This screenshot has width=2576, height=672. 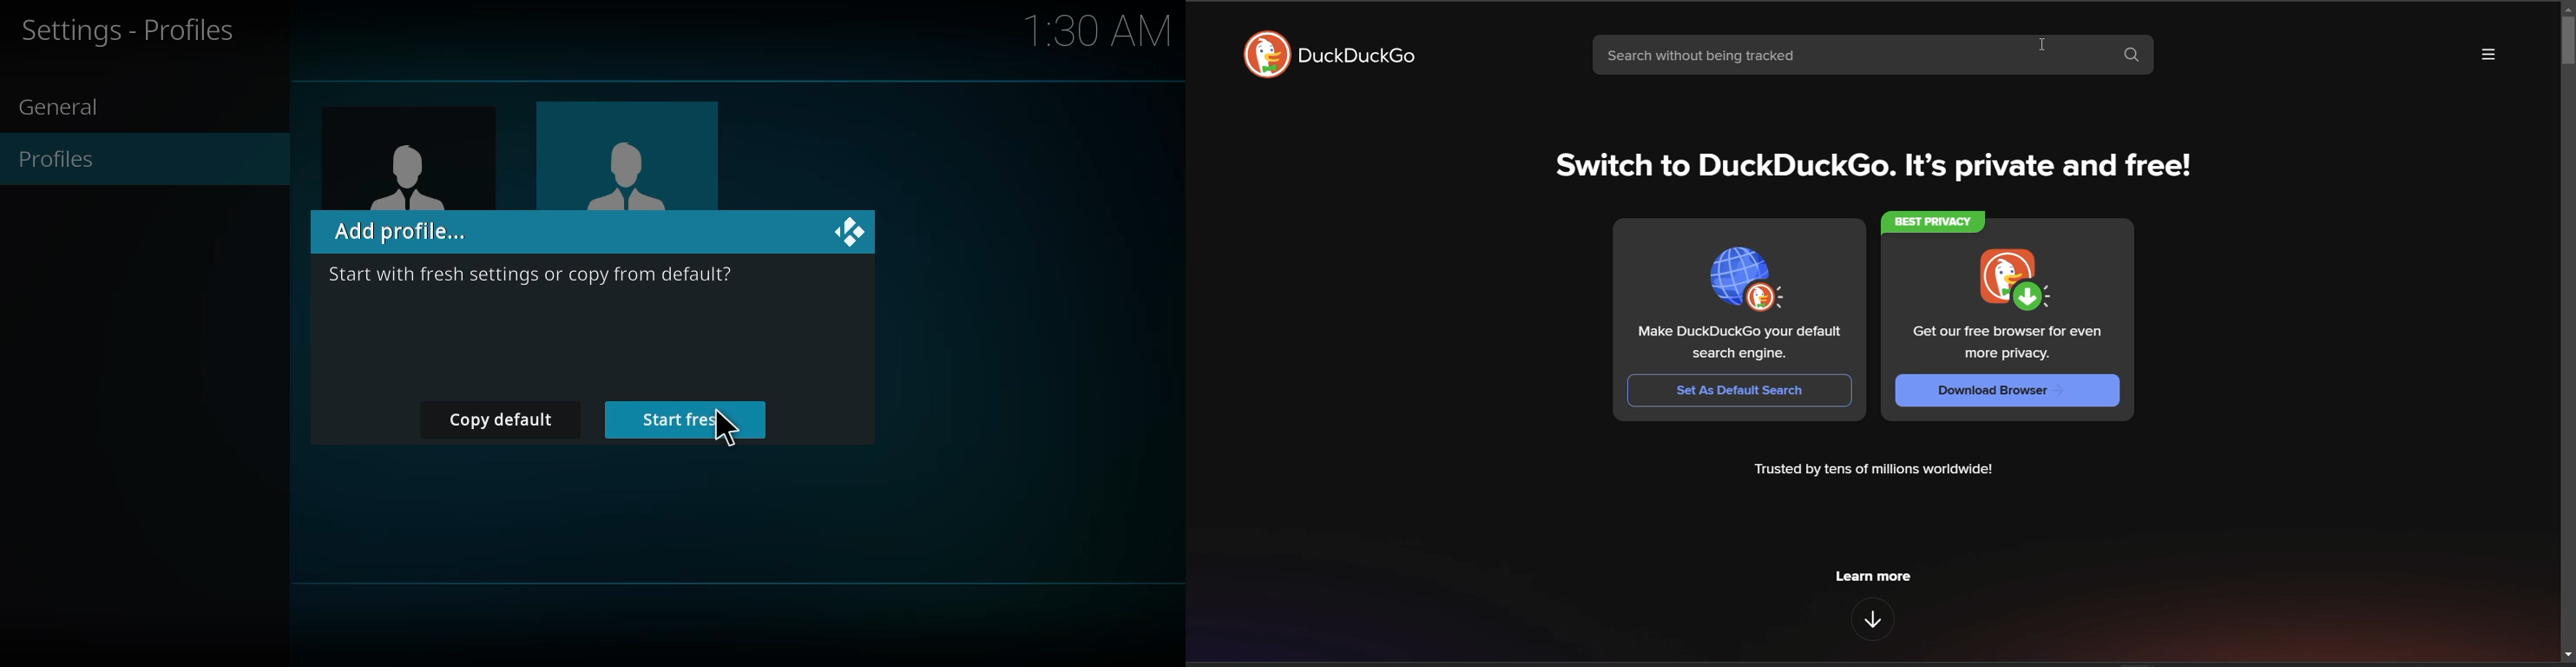 I want to click on time, so click(x=1098, y=31).